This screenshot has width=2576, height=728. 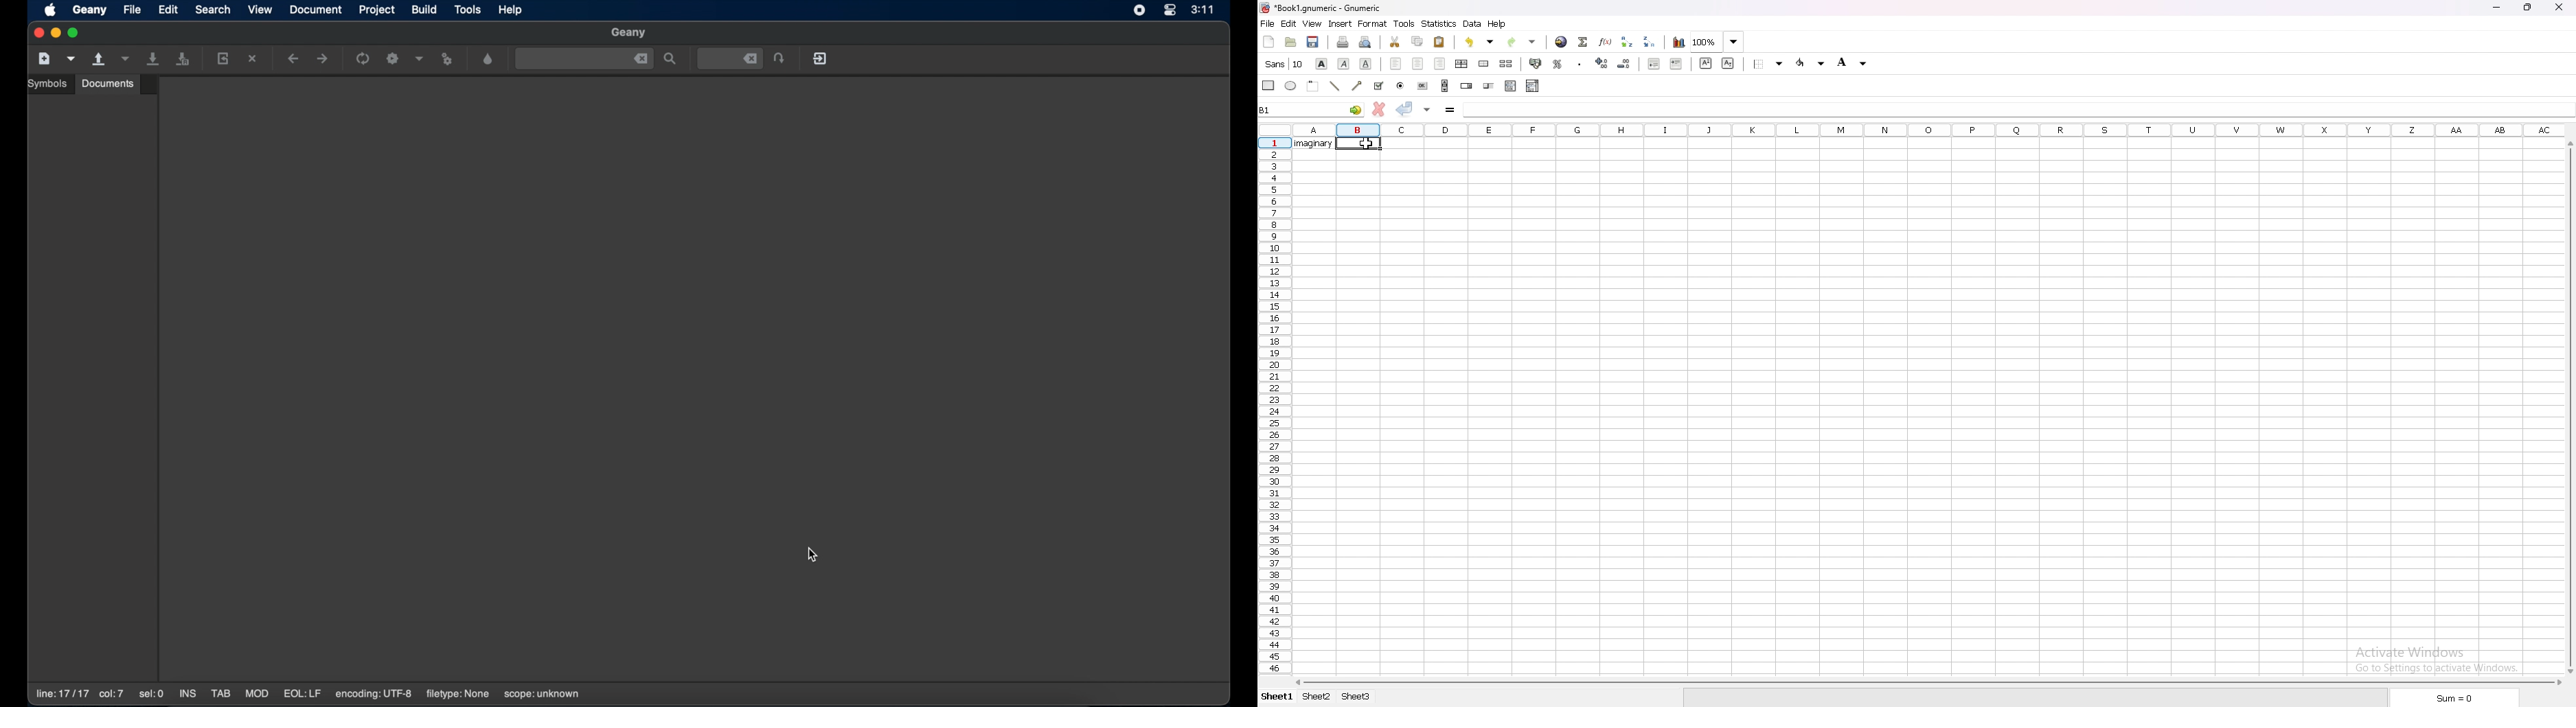 I want to click on project, so click(x=379, y=10).